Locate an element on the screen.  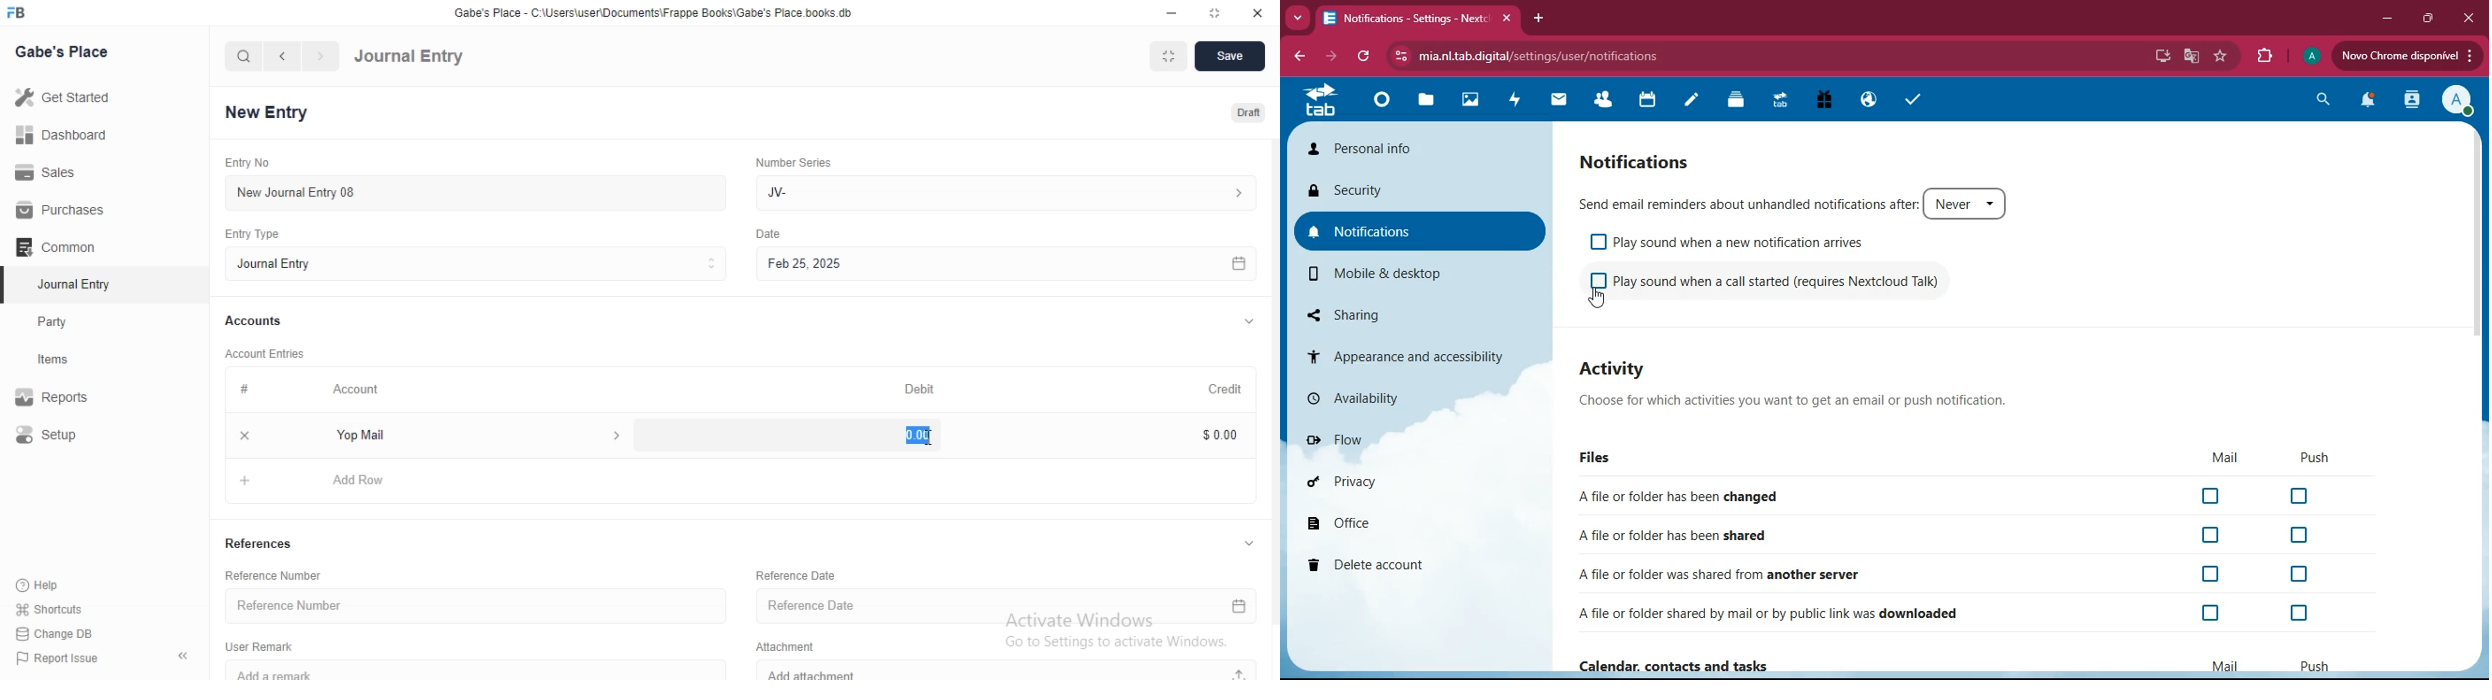
off is located at coordinates (2297, 614).